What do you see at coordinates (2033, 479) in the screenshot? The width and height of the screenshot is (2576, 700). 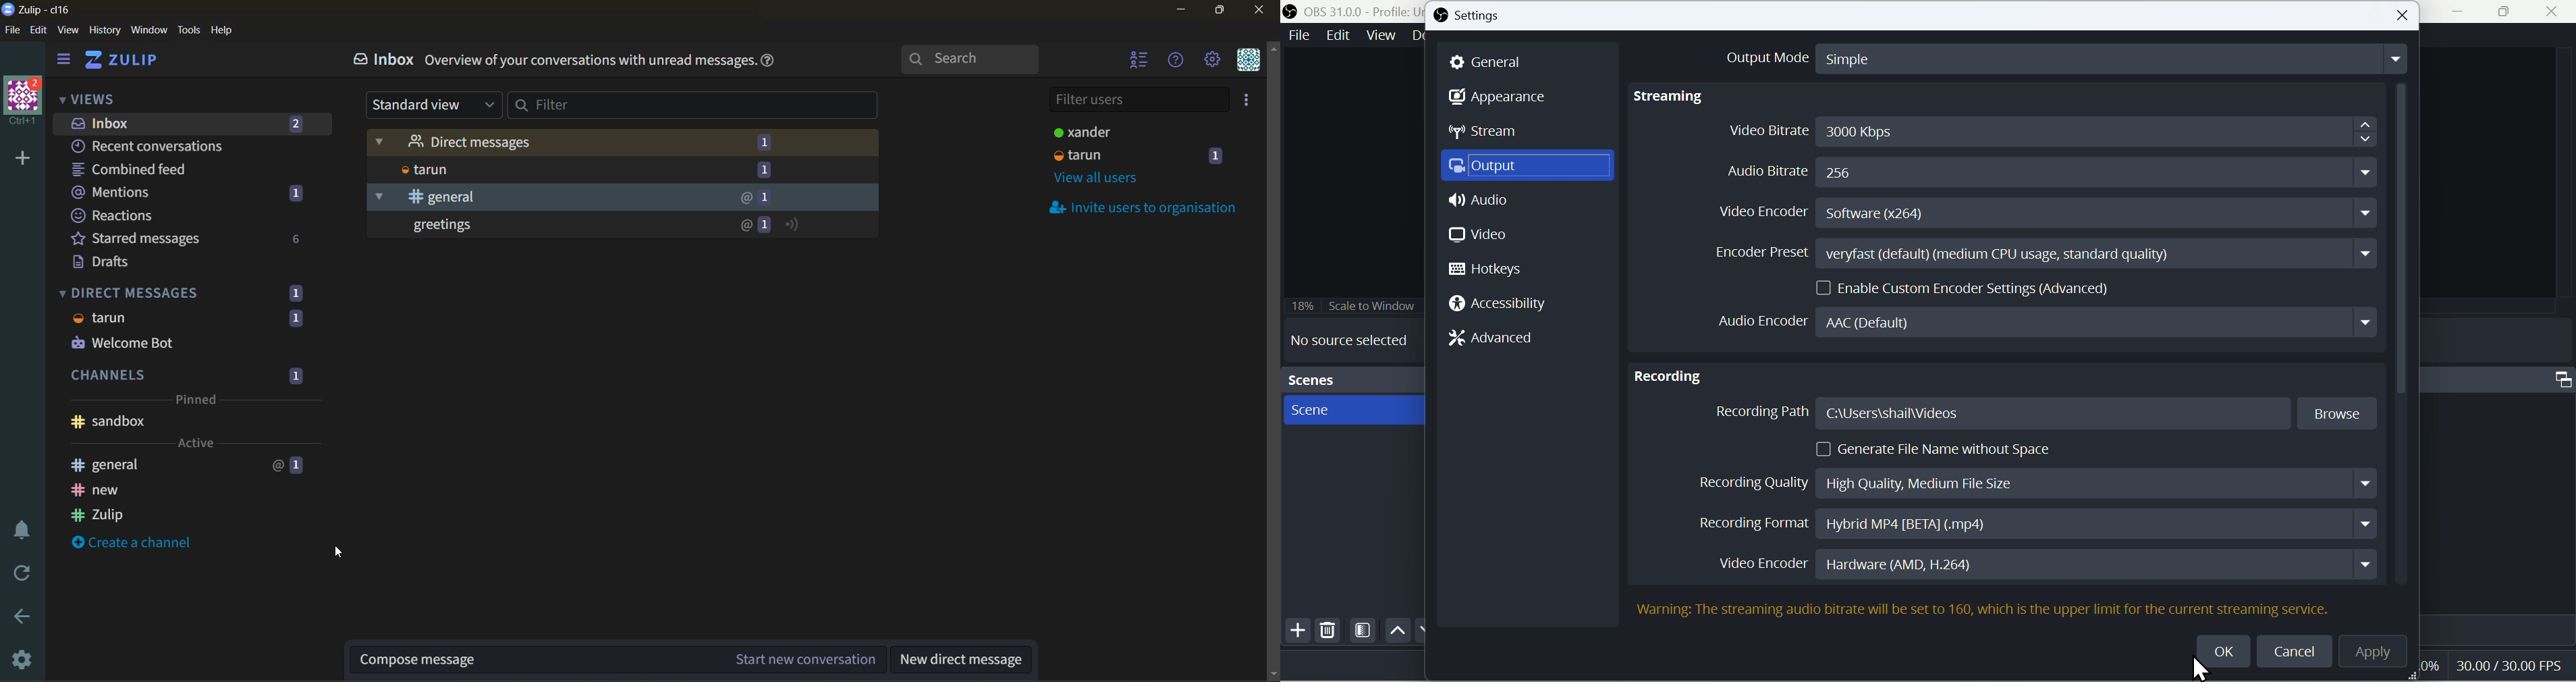 I see `Recording Quality` at bounding box center [2033, 479].